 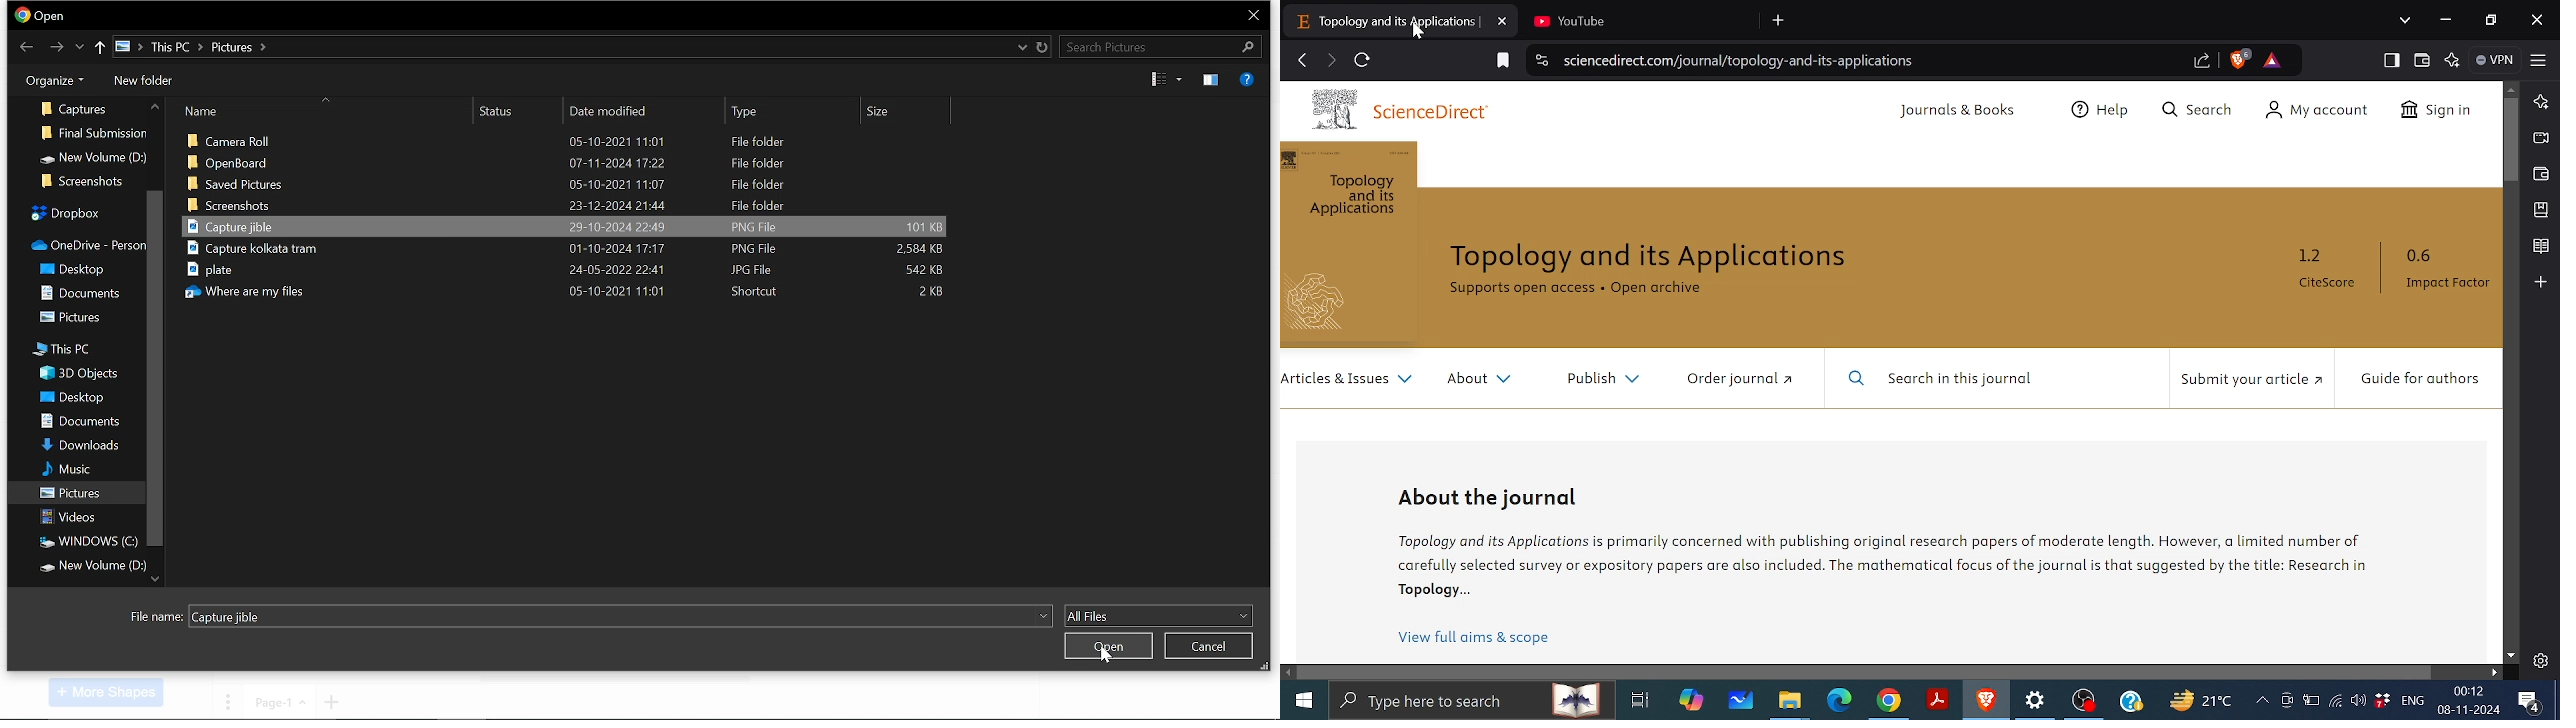 What do you see at coordinates (2539, 137) in the screenshot?
I see `Brave talk` at bounding box center [2539, 137].